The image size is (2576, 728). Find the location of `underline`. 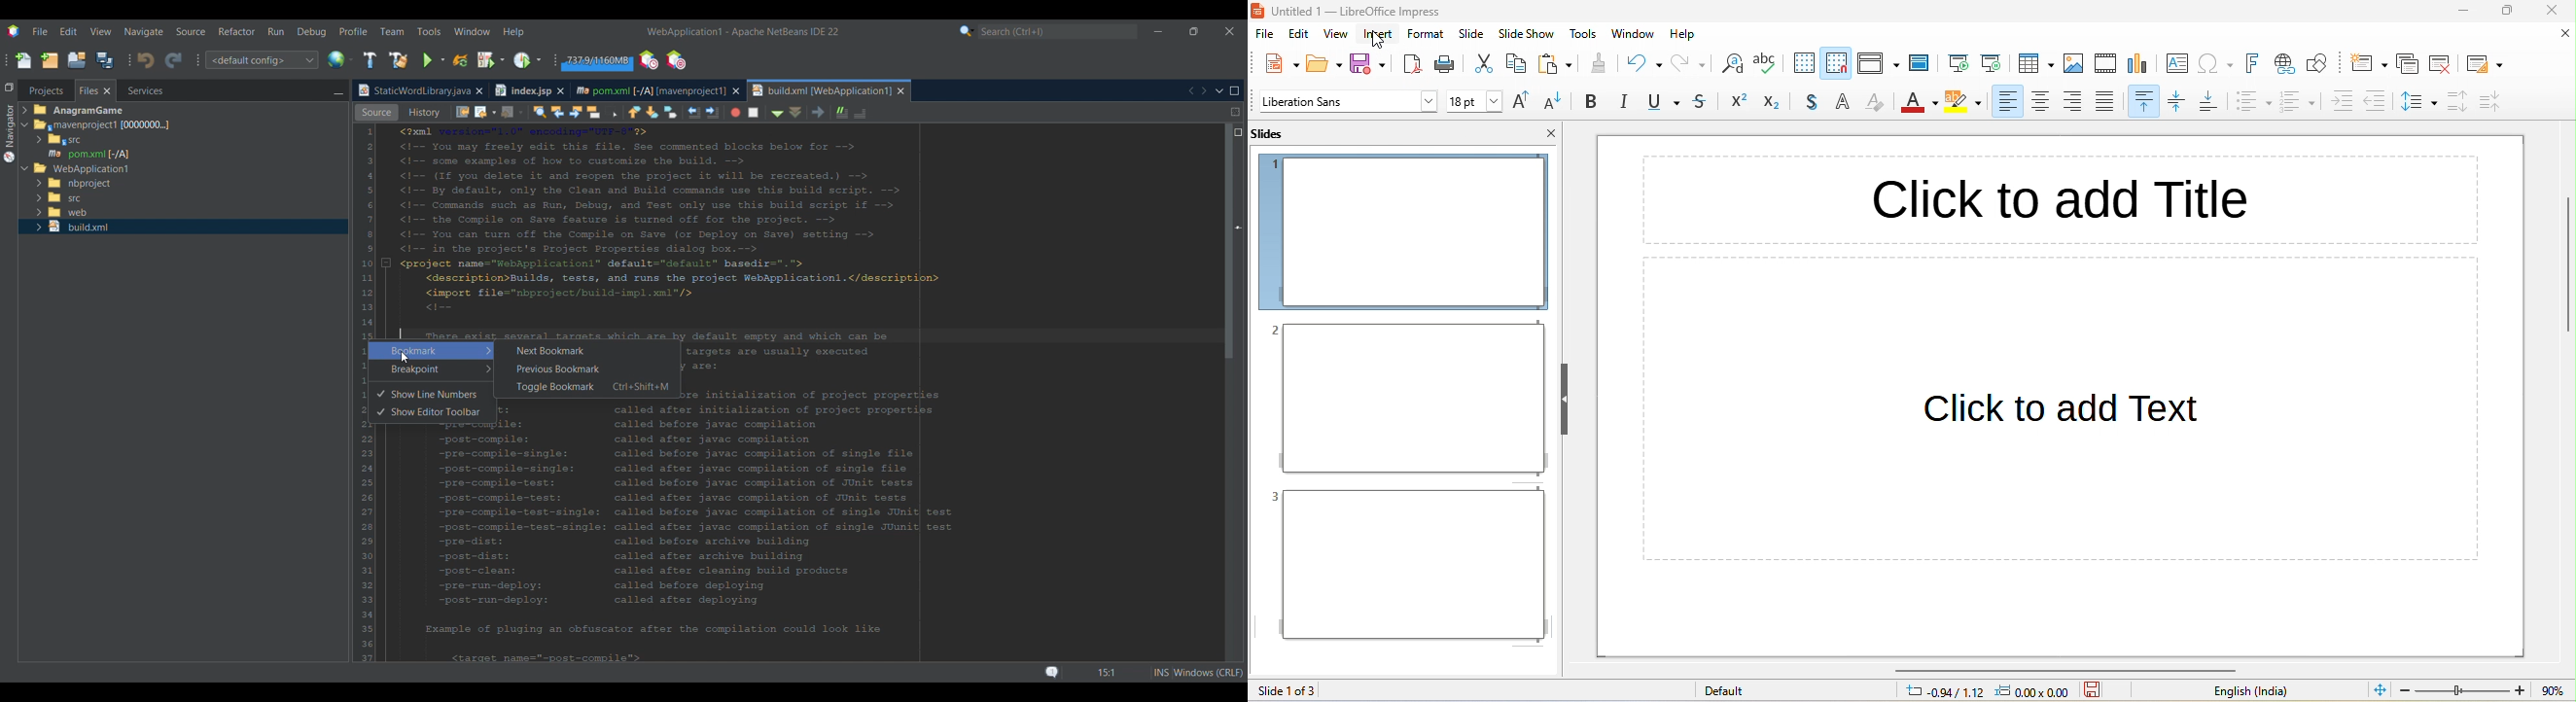

underline is located at coordinates (1661, 103).